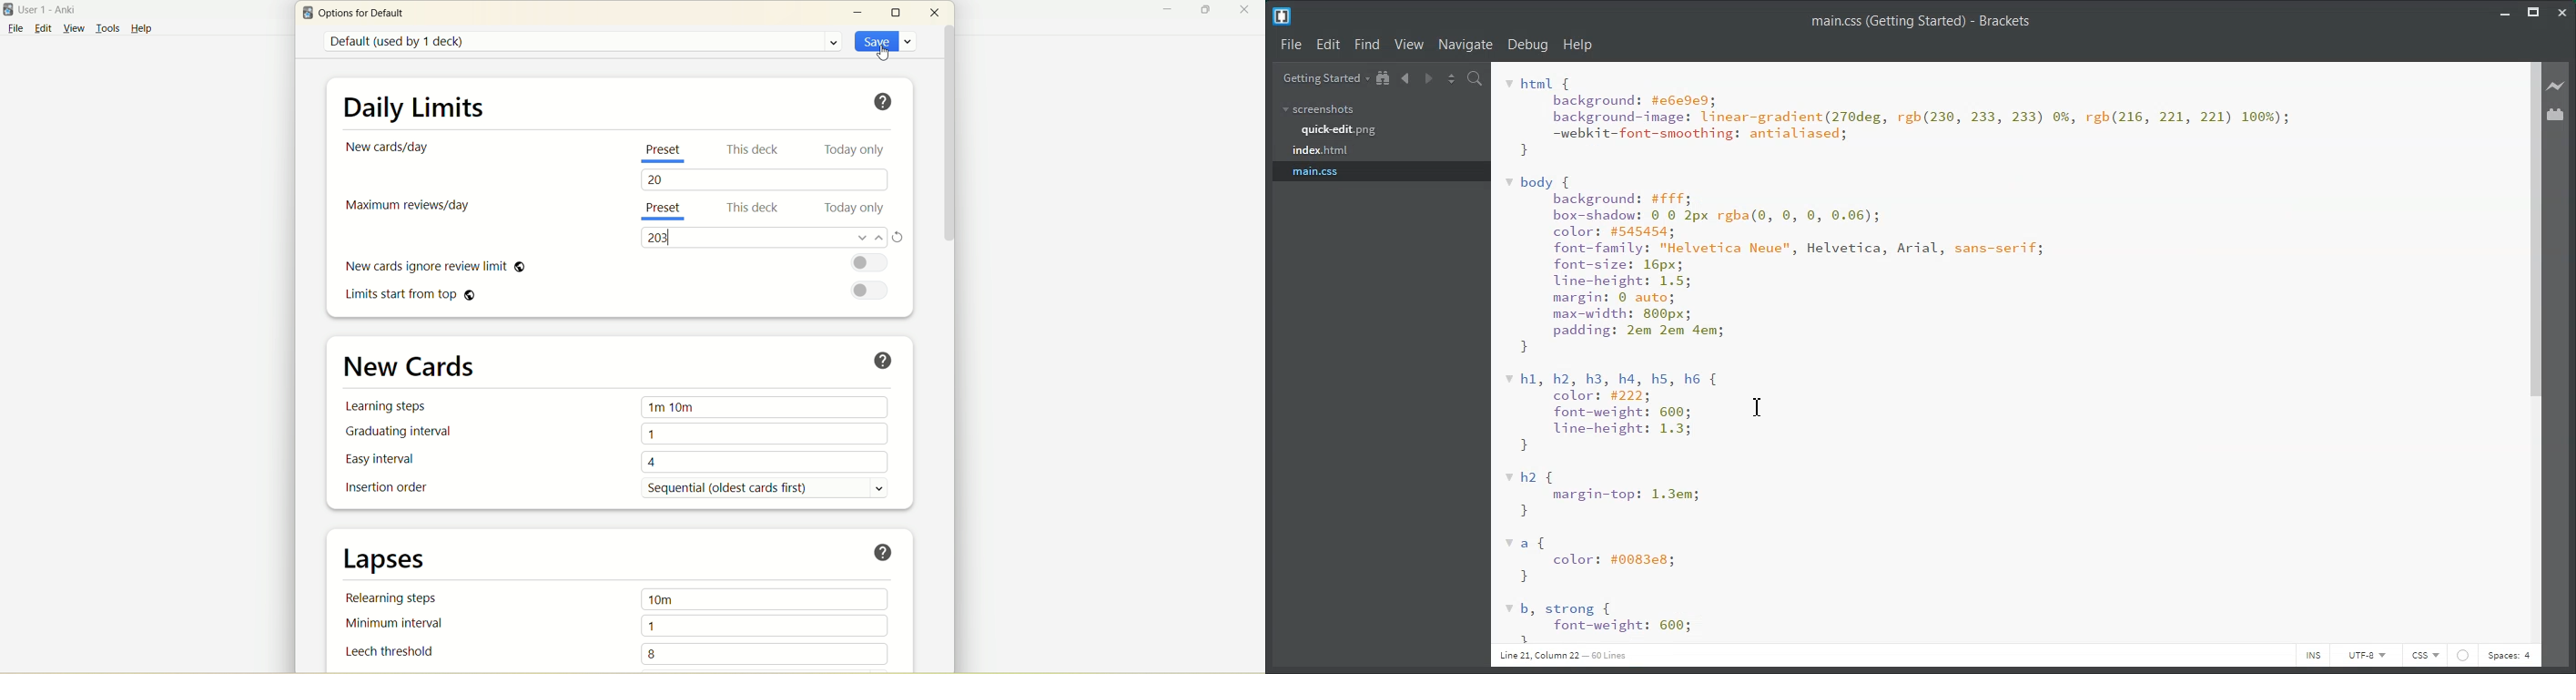  What do you see at coordinates (1527, 45) in the screenshot?
I see `Debug` at bounding box center [1527, 45].